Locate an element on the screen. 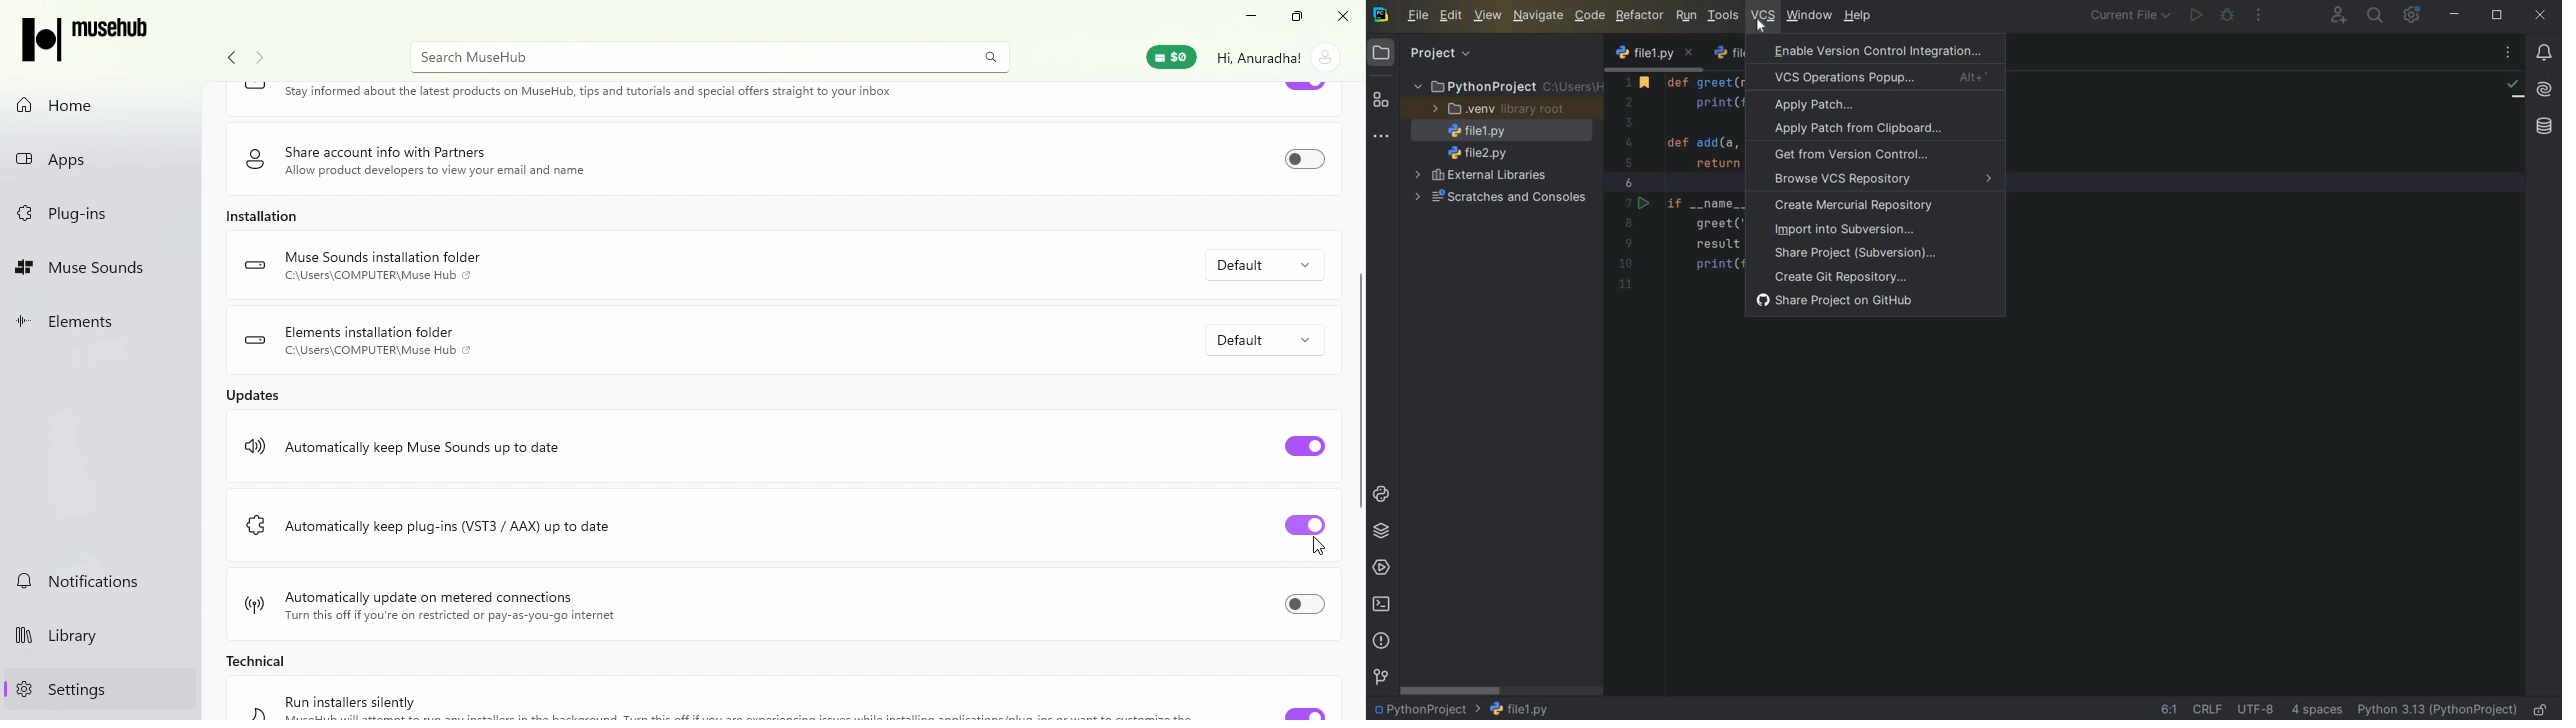  Elements is located at coordinates (100, 324).